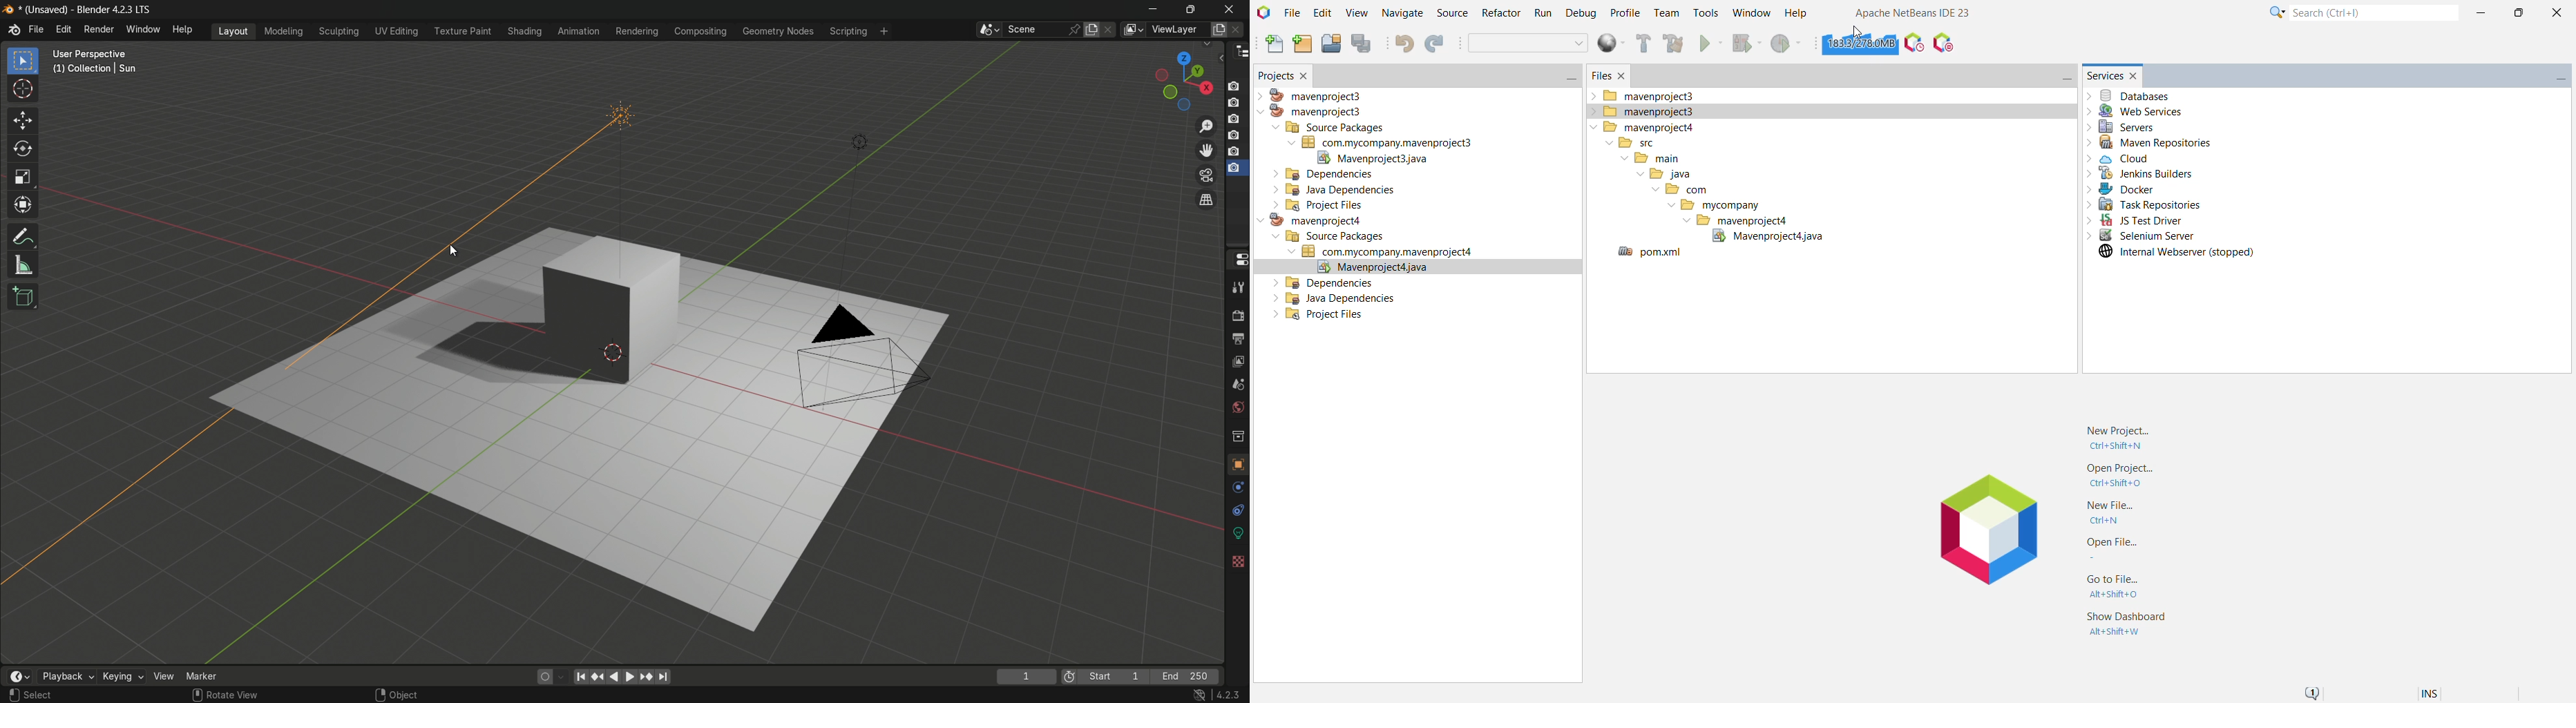 This screenshot has height=728, width=2576. Describe the element at coordinates (24, 150) in the screenshot. I see `rotate` at that location.